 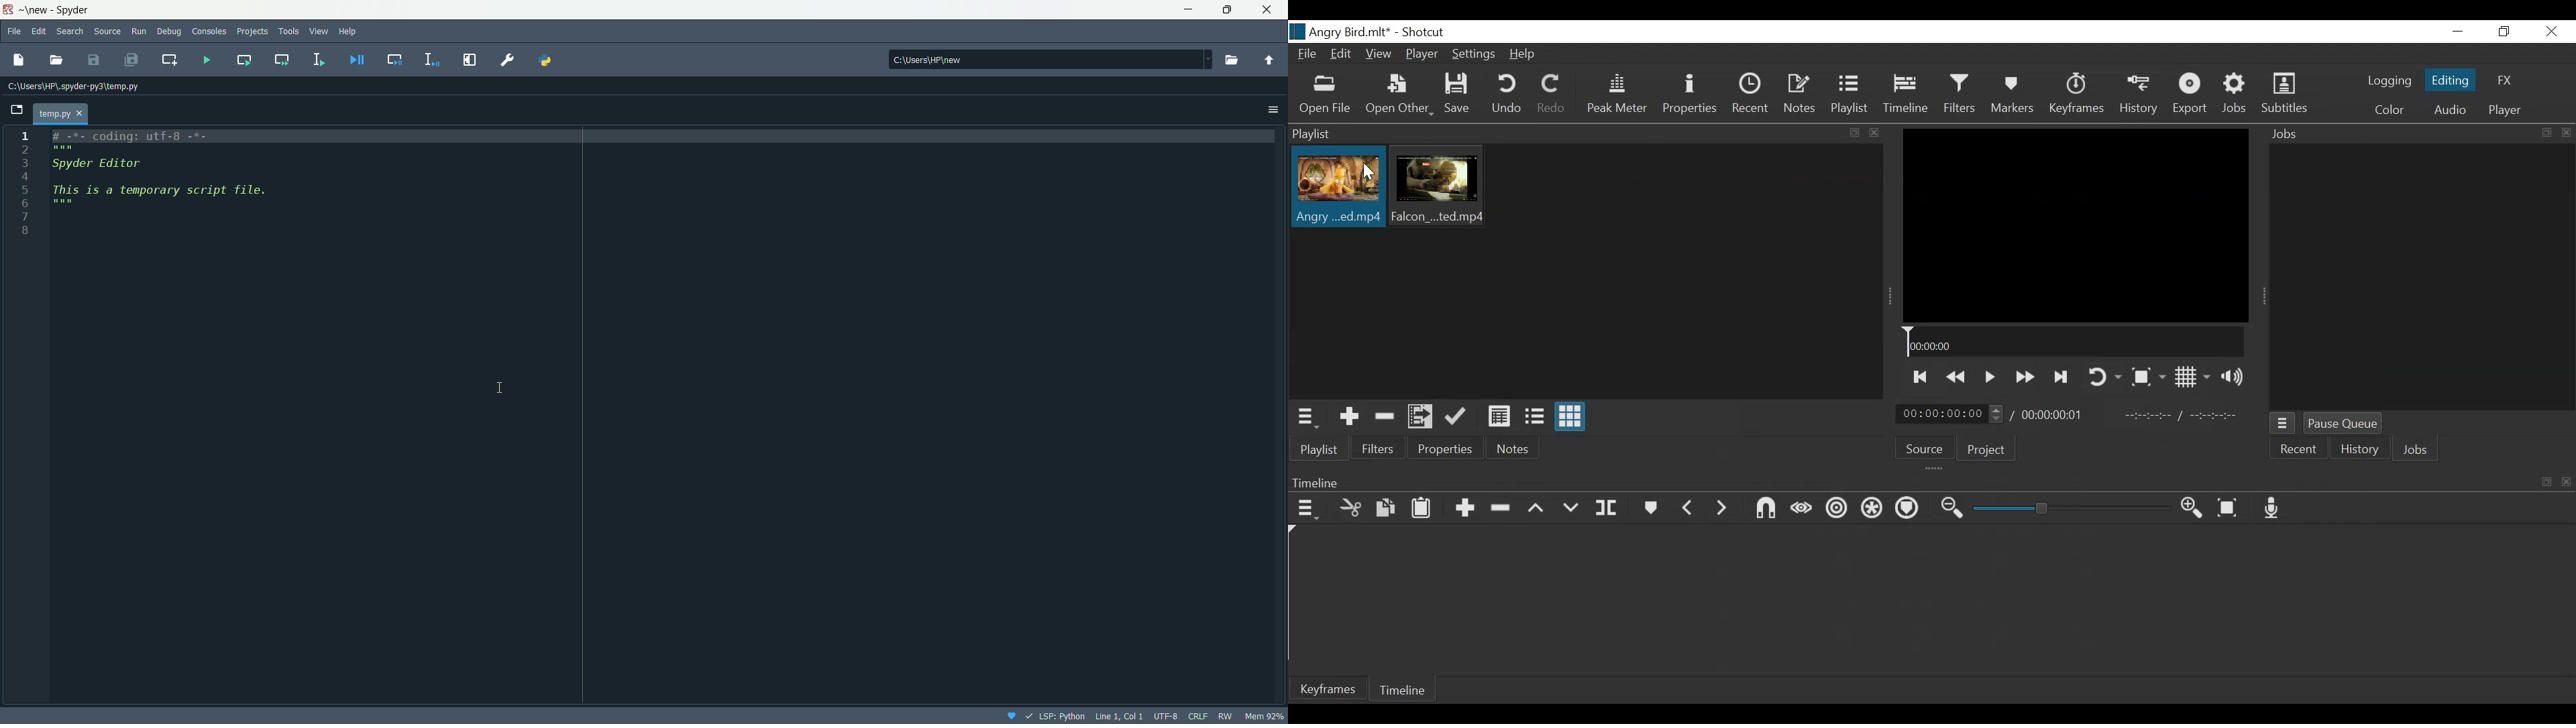 What do you see at coordinates (1574, 507) in the screenshot?
I see `Overwrite` at bounding box center [1574, 507].